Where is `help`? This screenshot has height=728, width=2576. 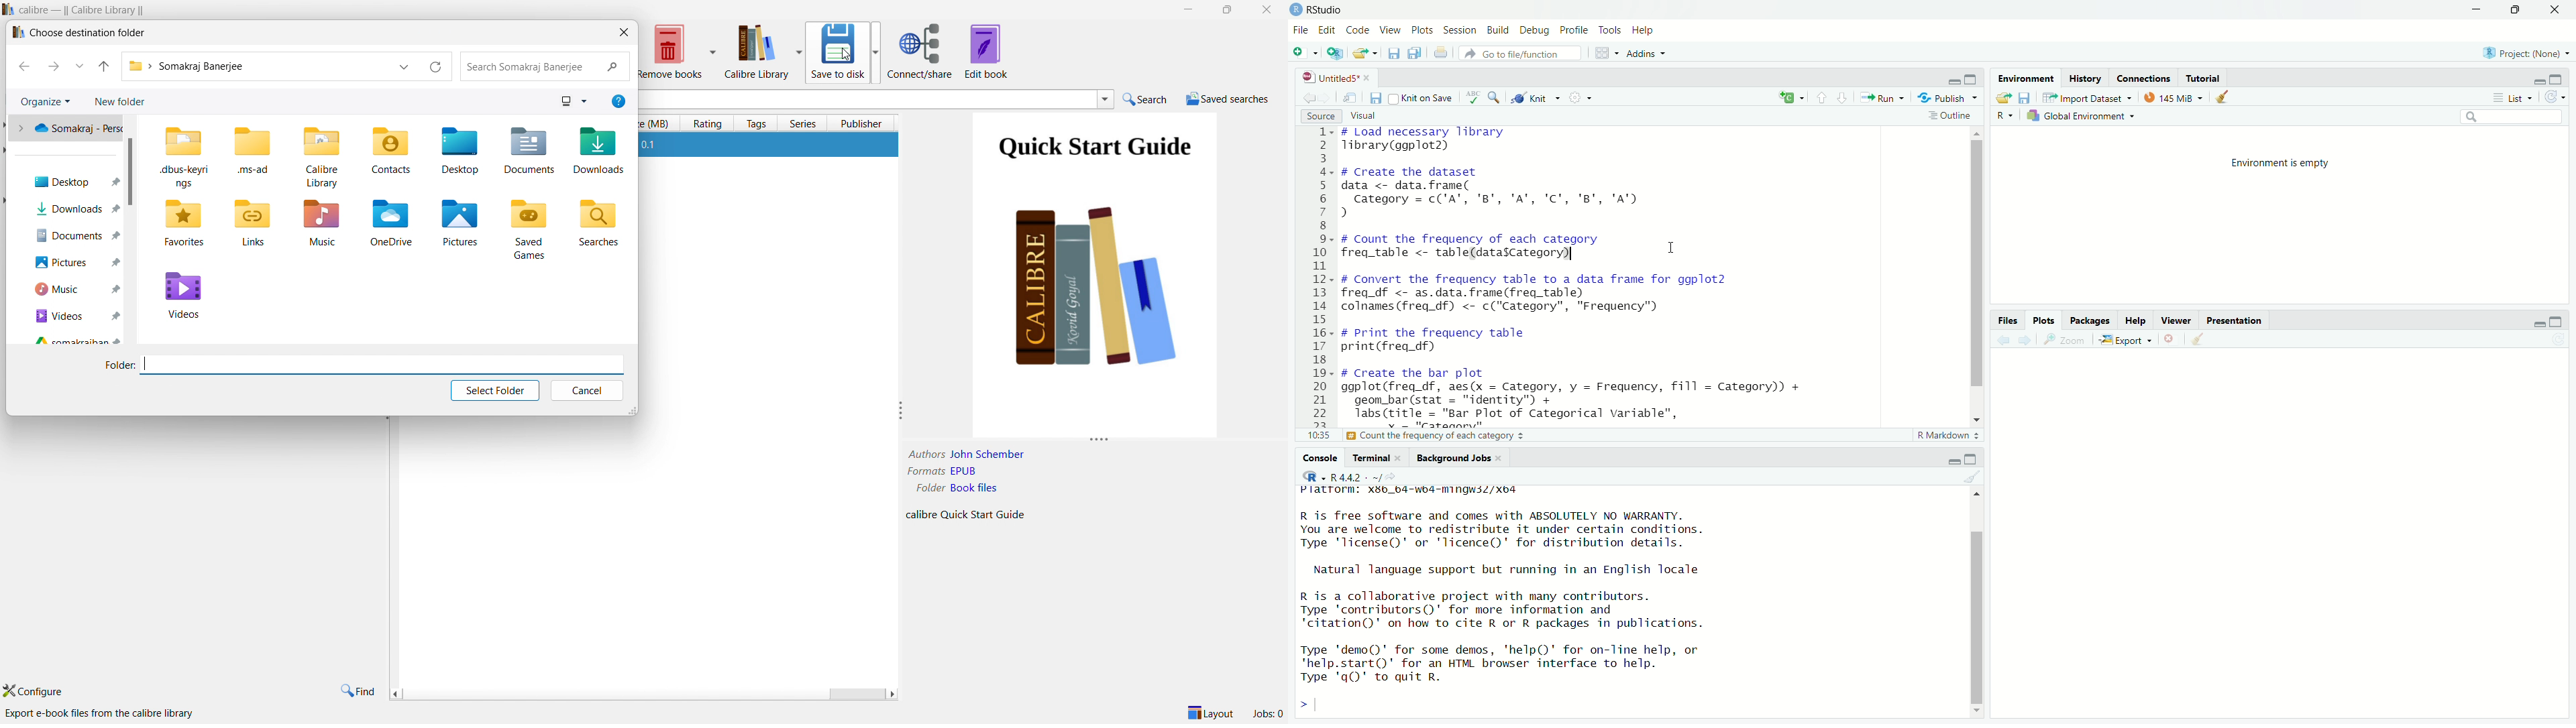
help is located at coordinates (1644, 31).